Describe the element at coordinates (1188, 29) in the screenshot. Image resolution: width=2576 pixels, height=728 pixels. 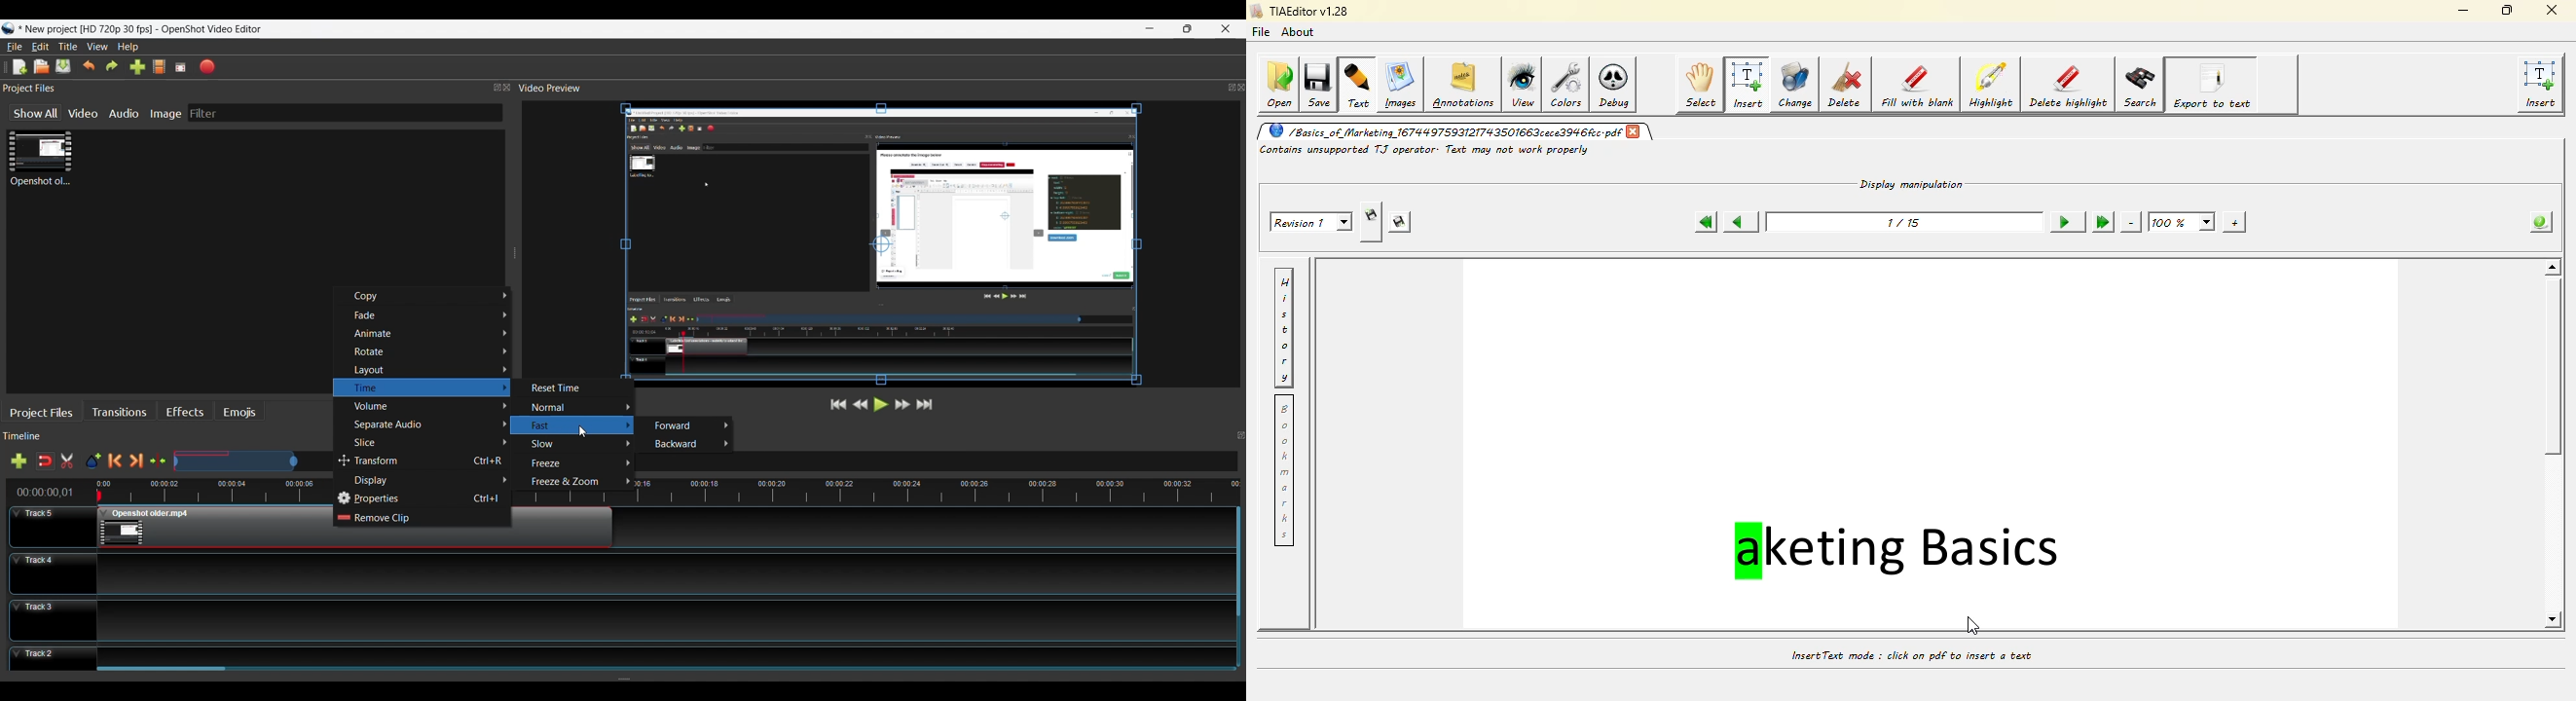
I see `Restore` at that location.